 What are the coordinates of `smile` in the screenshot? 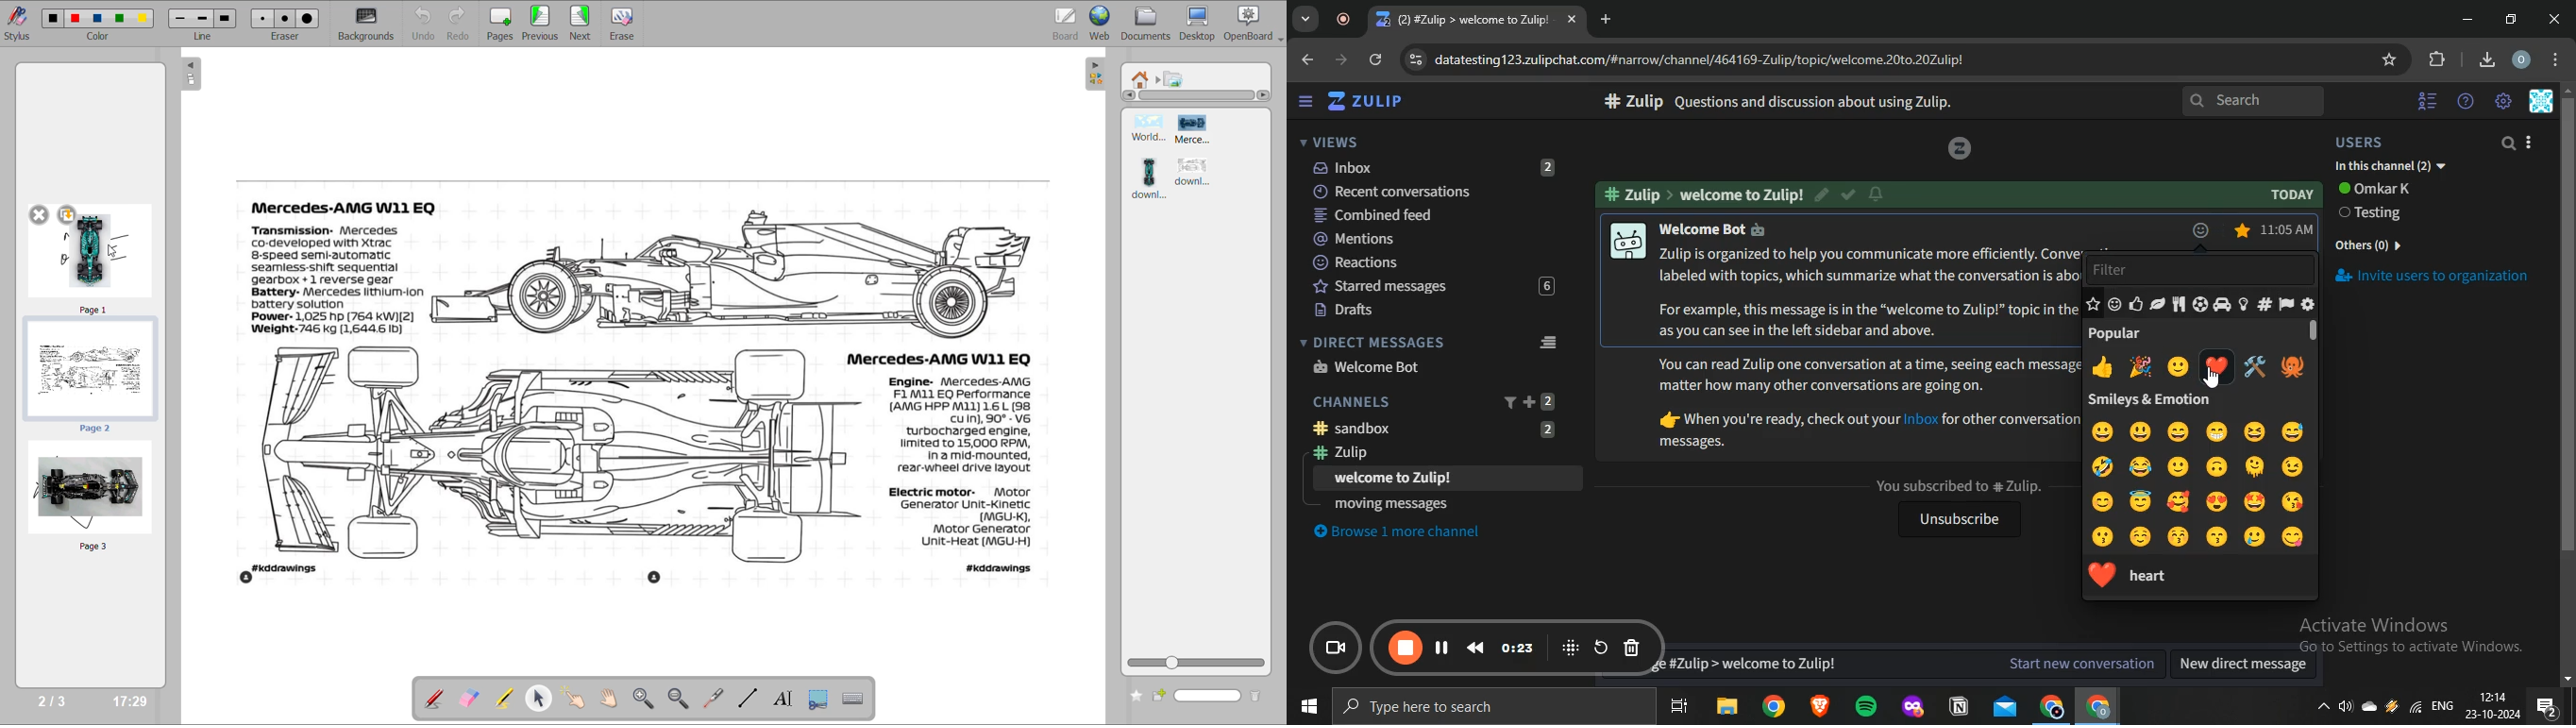 It's located at (2179, 366).